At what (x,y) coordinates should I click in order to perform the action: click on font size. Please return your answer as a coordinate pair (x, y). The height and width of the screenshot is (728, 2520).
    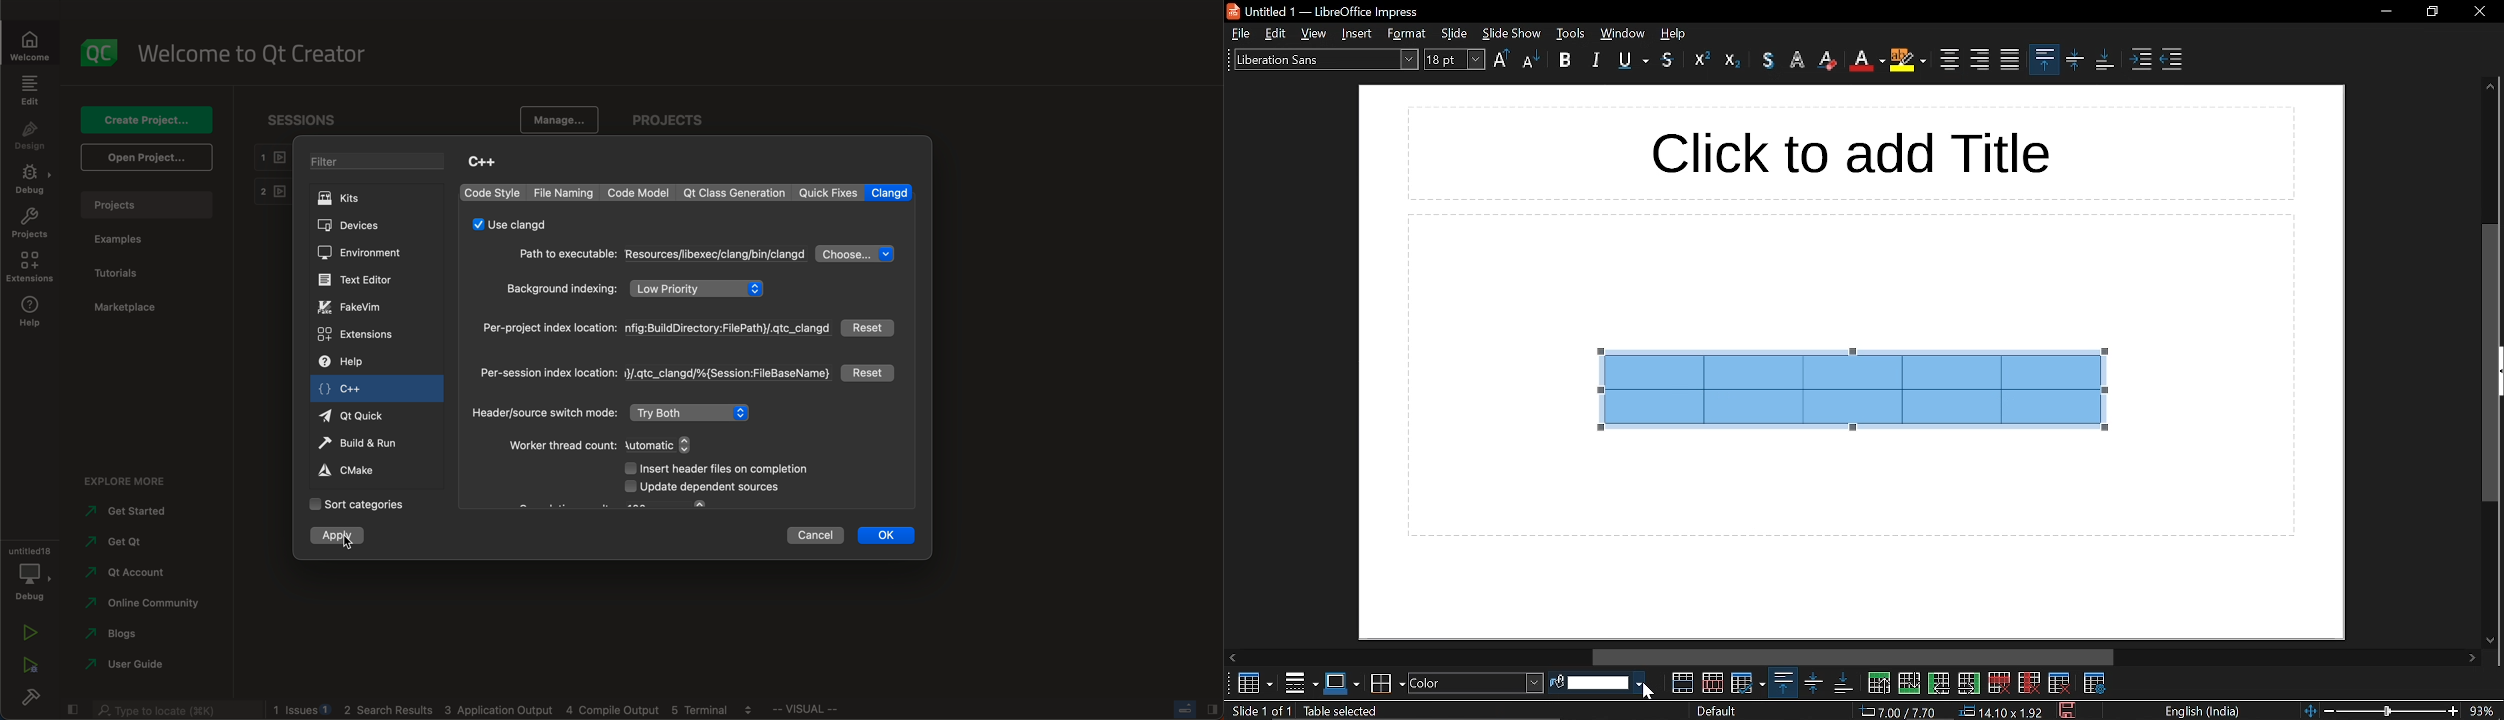
    Looking at the image, I should click on (1455, 59).